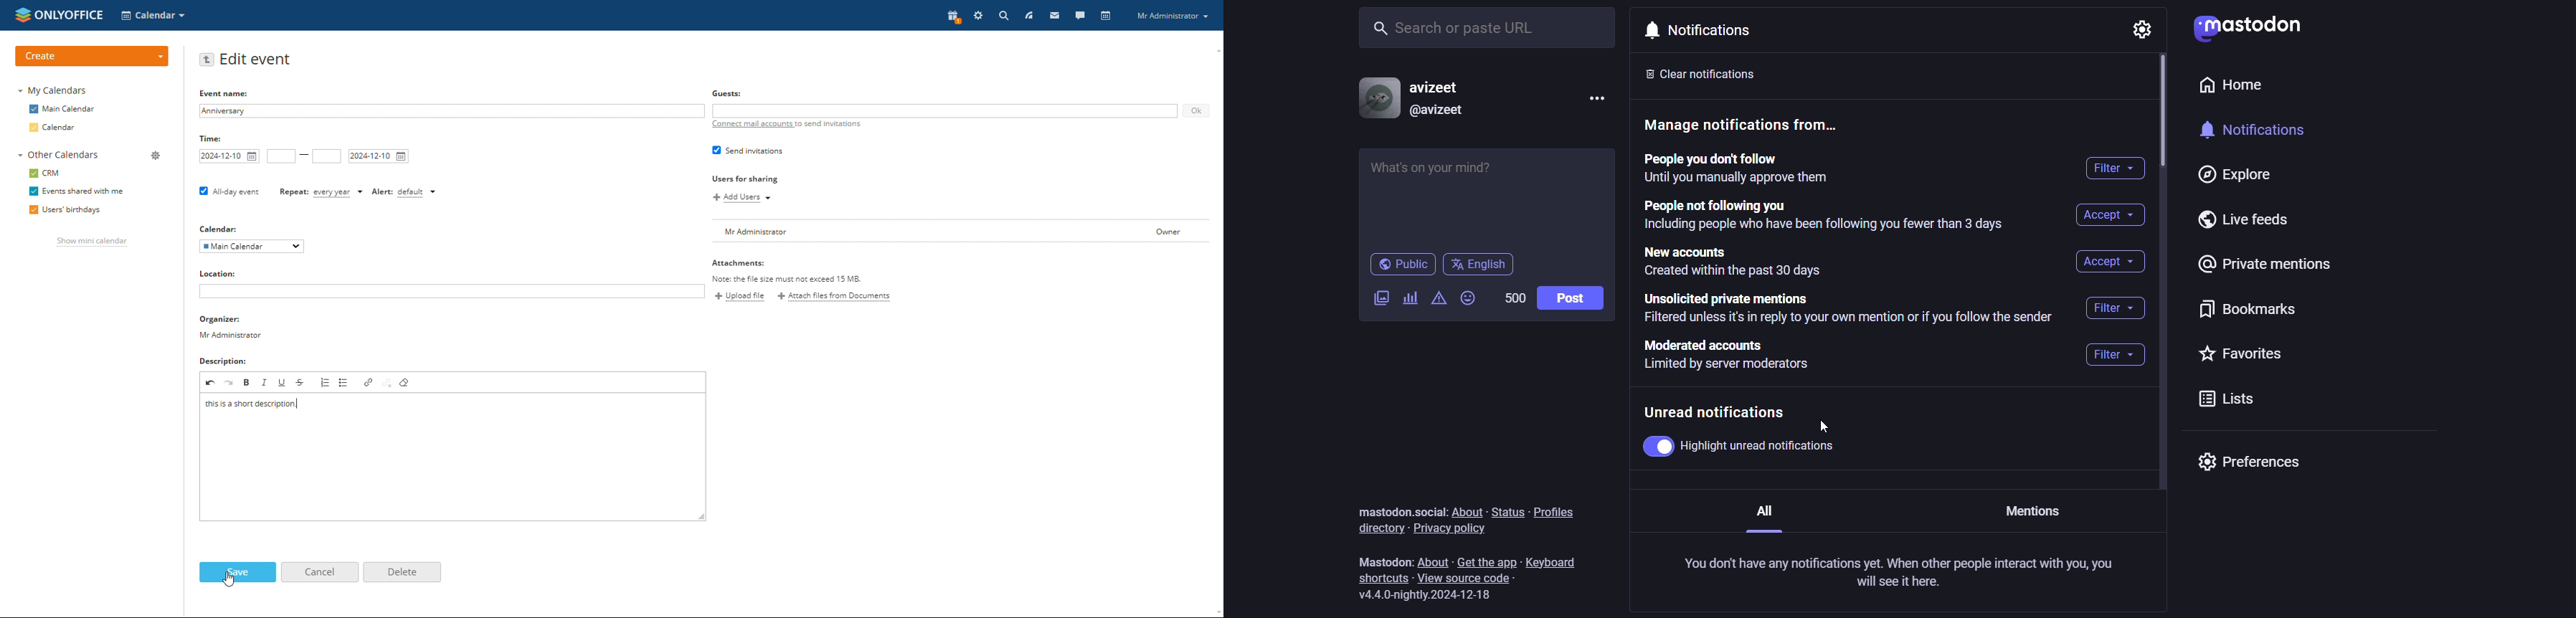 The height and width of the screenshot is (644, 2576). I want to click on insert/remove bulleted list, so click(344, 382).